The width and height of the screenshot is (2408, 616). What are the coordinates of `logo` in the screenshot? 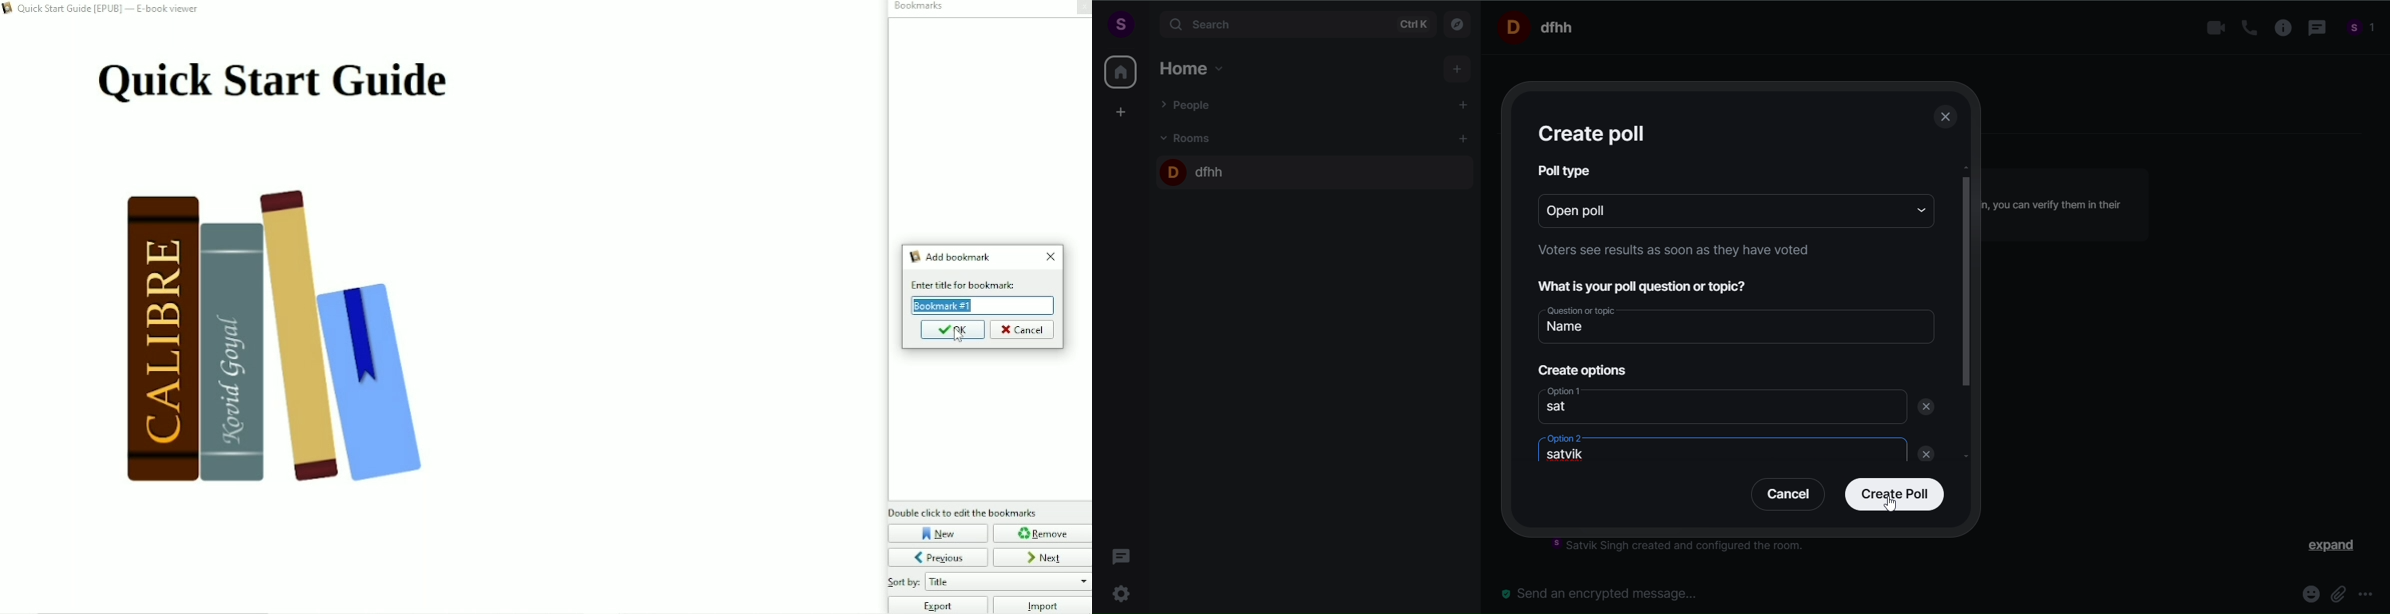 It's located at (8, 10).